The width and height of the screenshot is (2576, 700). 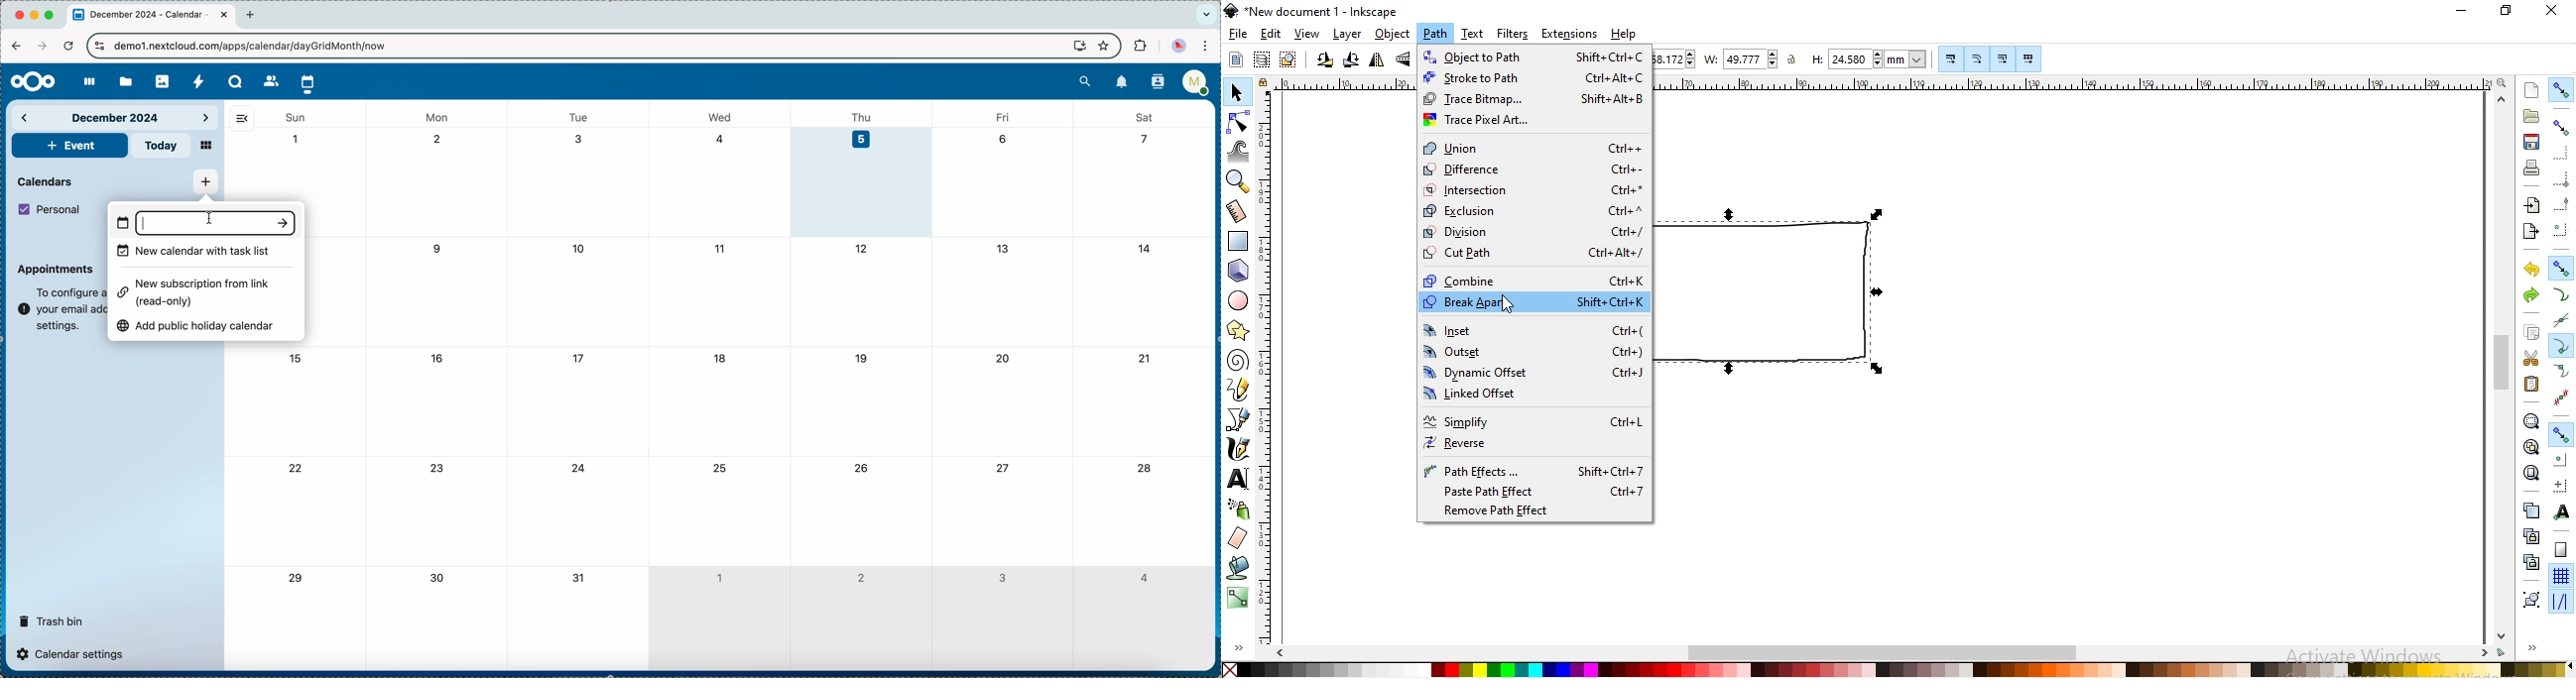 I want to click on create spirals, so click(x=1239, y=361).